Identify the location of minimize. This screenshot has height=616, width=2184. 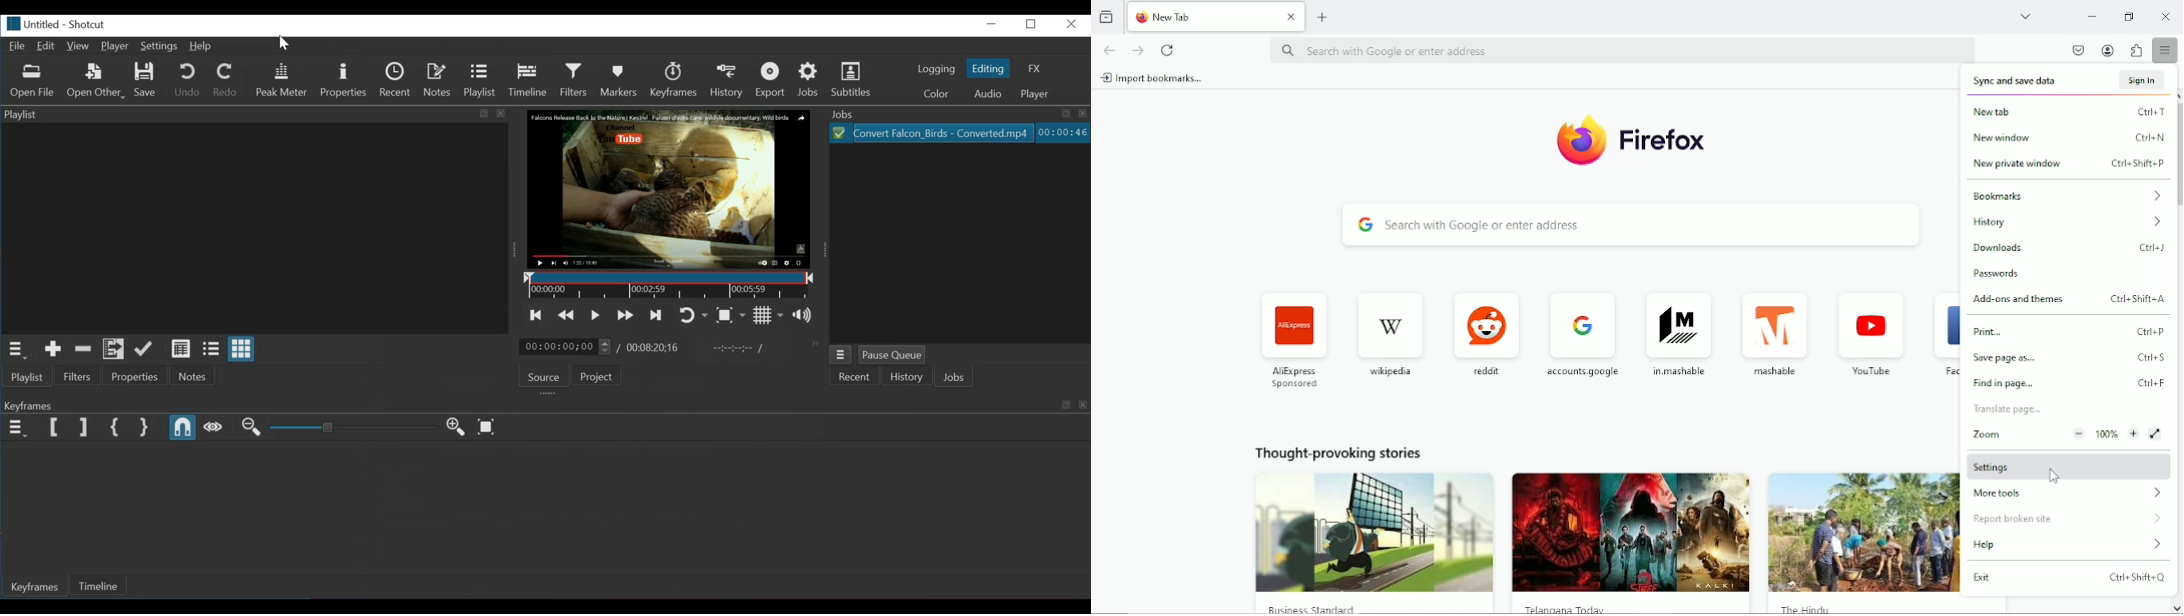
(994, 26).